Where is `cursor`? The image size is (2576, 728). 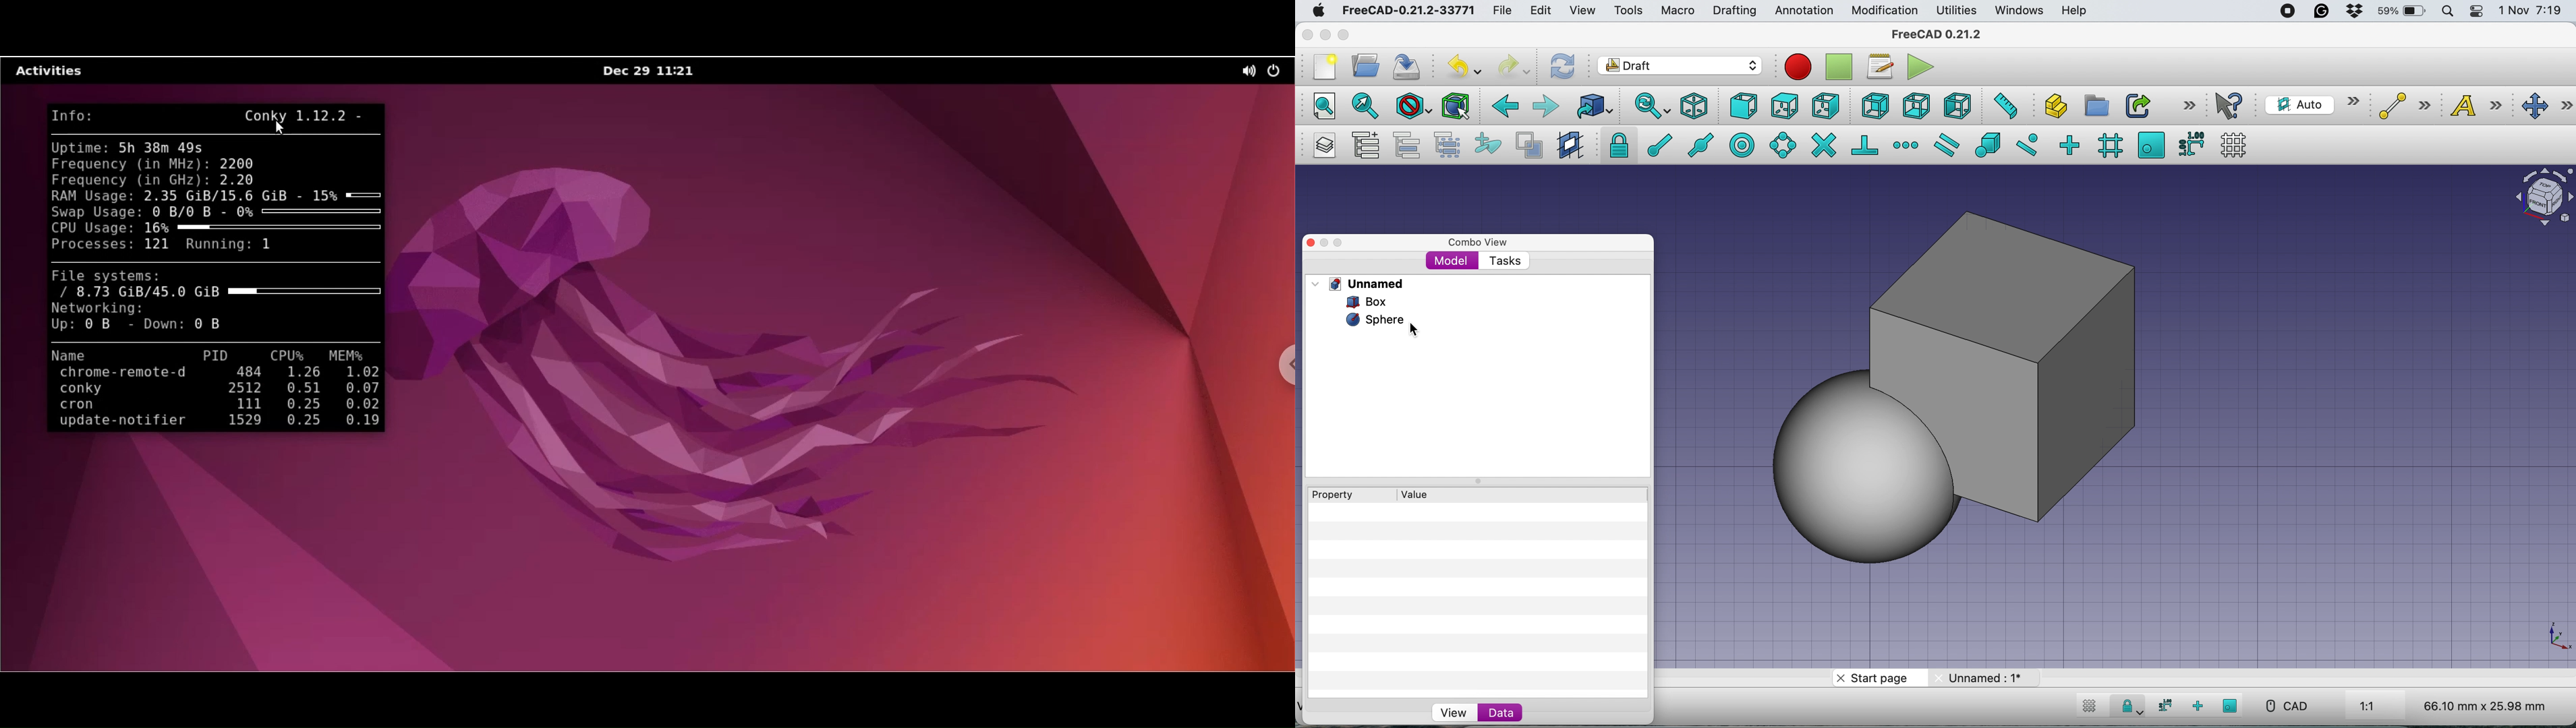
cursor is located at coordinates (1418, 330).